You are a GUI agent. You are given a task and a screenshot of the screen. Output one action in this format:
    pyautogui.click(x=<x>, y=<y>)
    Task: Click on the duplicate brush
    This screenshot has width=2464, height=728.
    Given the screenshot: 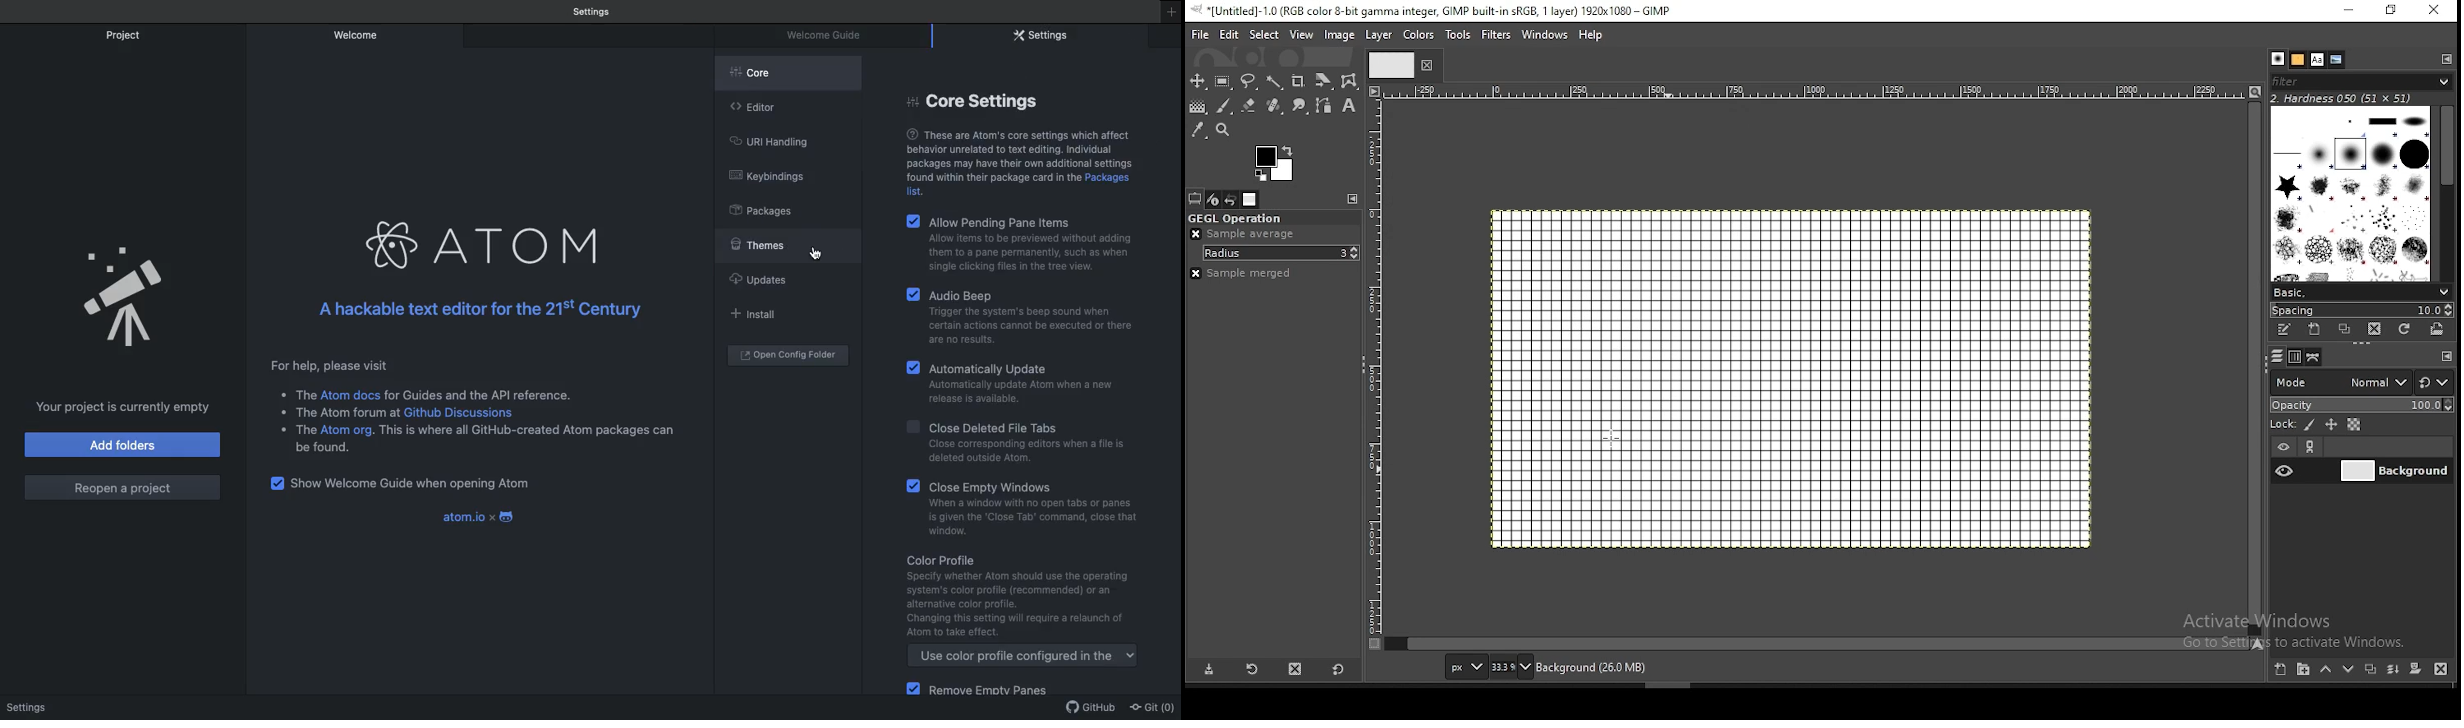 What is the action you would take?
    pyautogui.click(x=2347, y=329)
    